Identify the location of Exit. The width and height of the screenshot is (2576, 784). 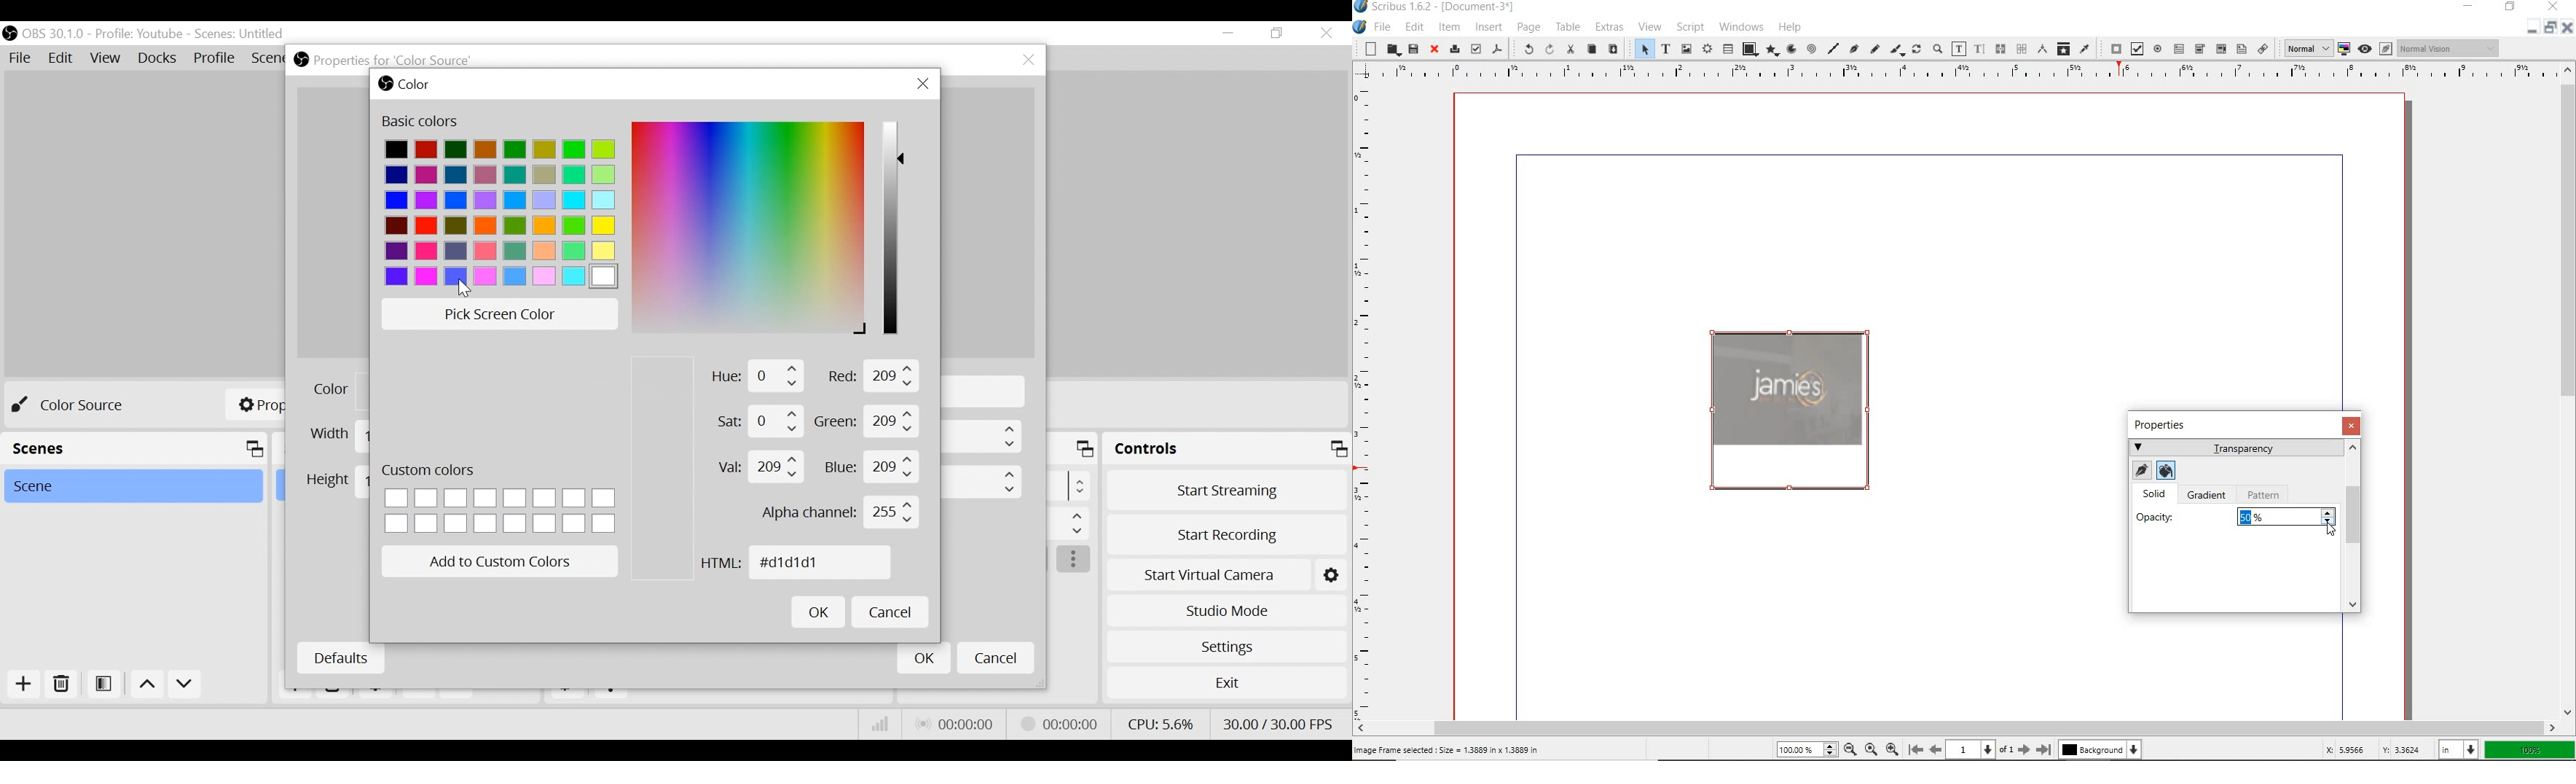
(1227, 686).